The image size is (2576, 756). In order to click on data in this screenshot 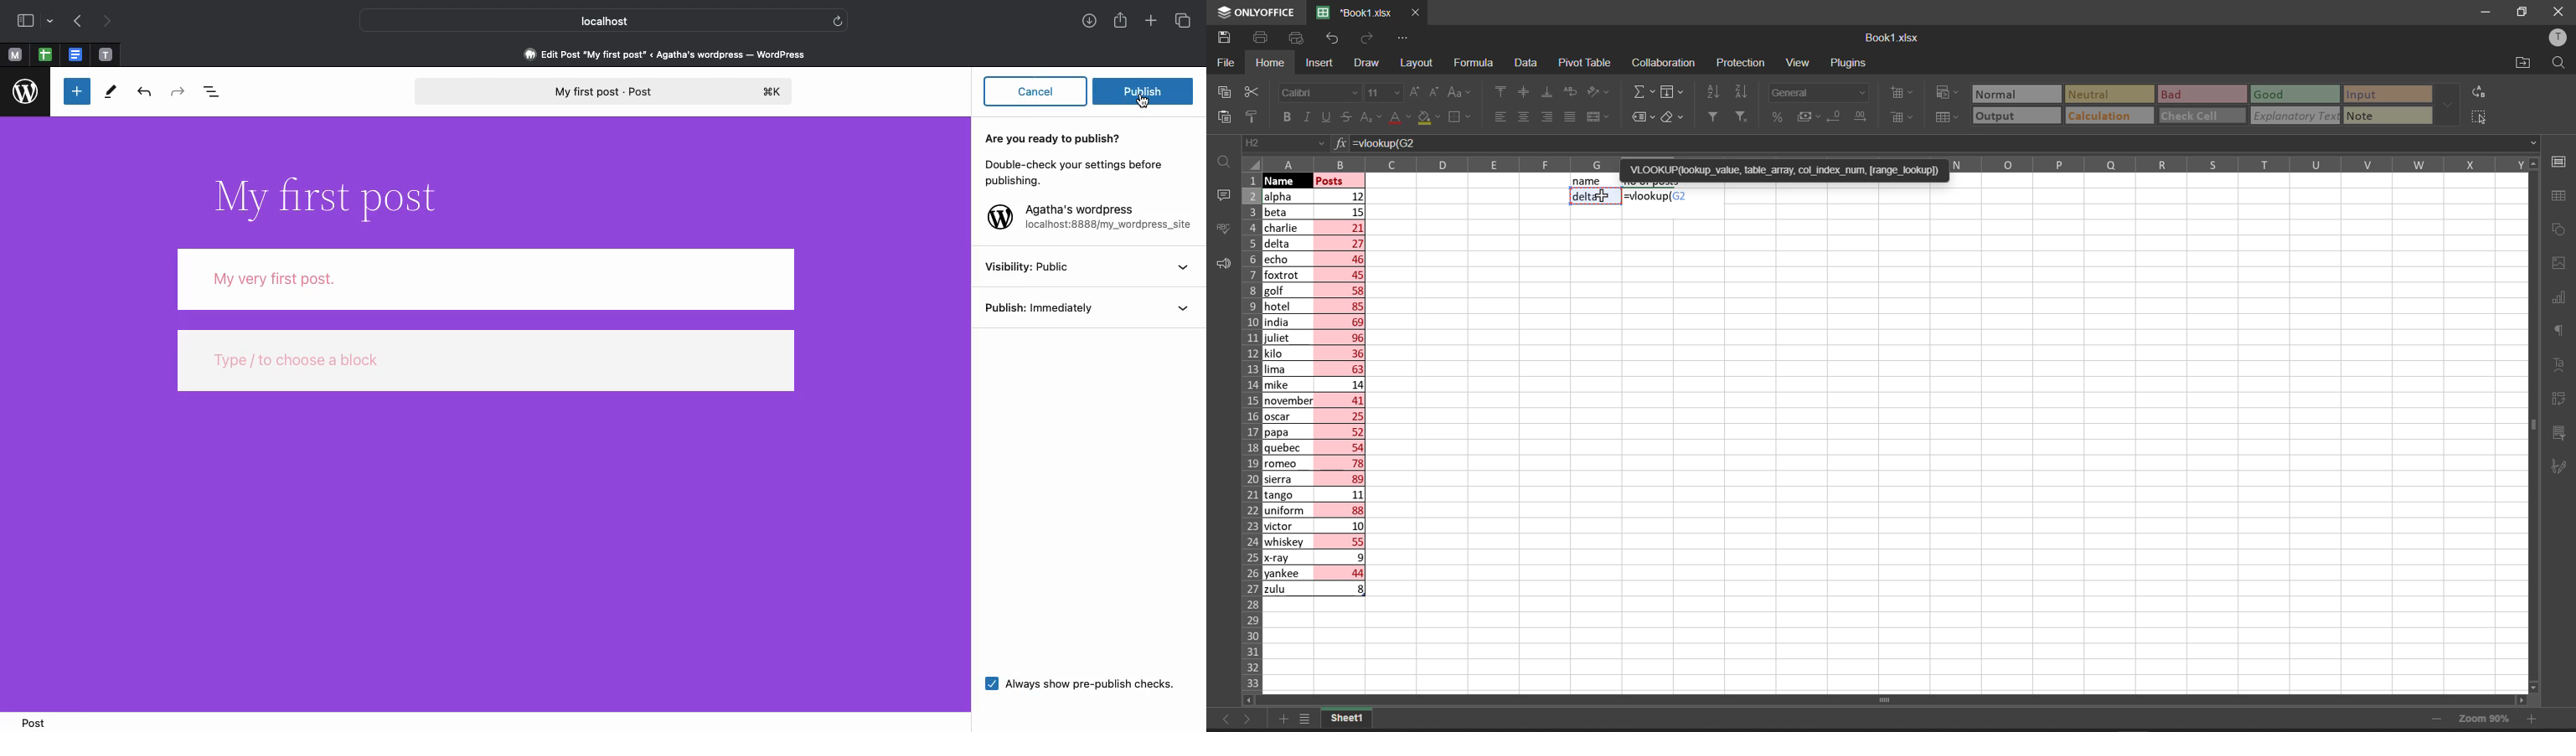, I will do `click(1526, 63)`.